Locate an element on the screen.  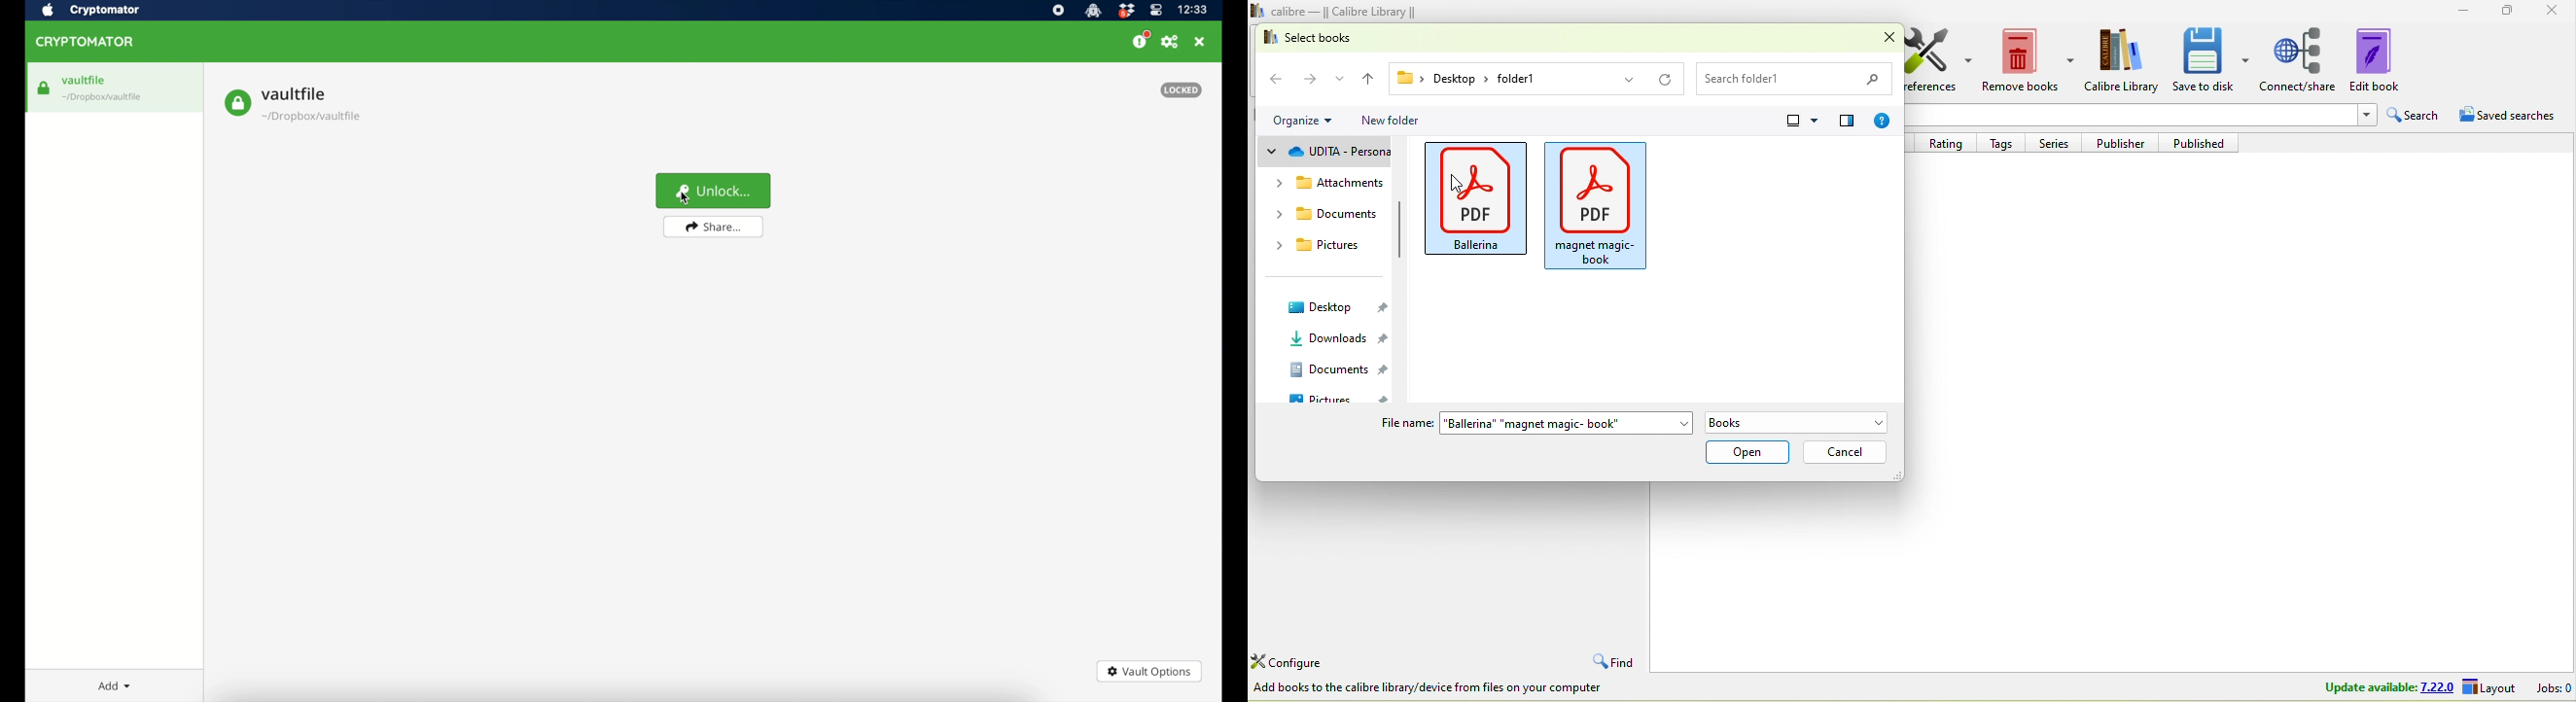
rating is located at coordinates (1945, 144).